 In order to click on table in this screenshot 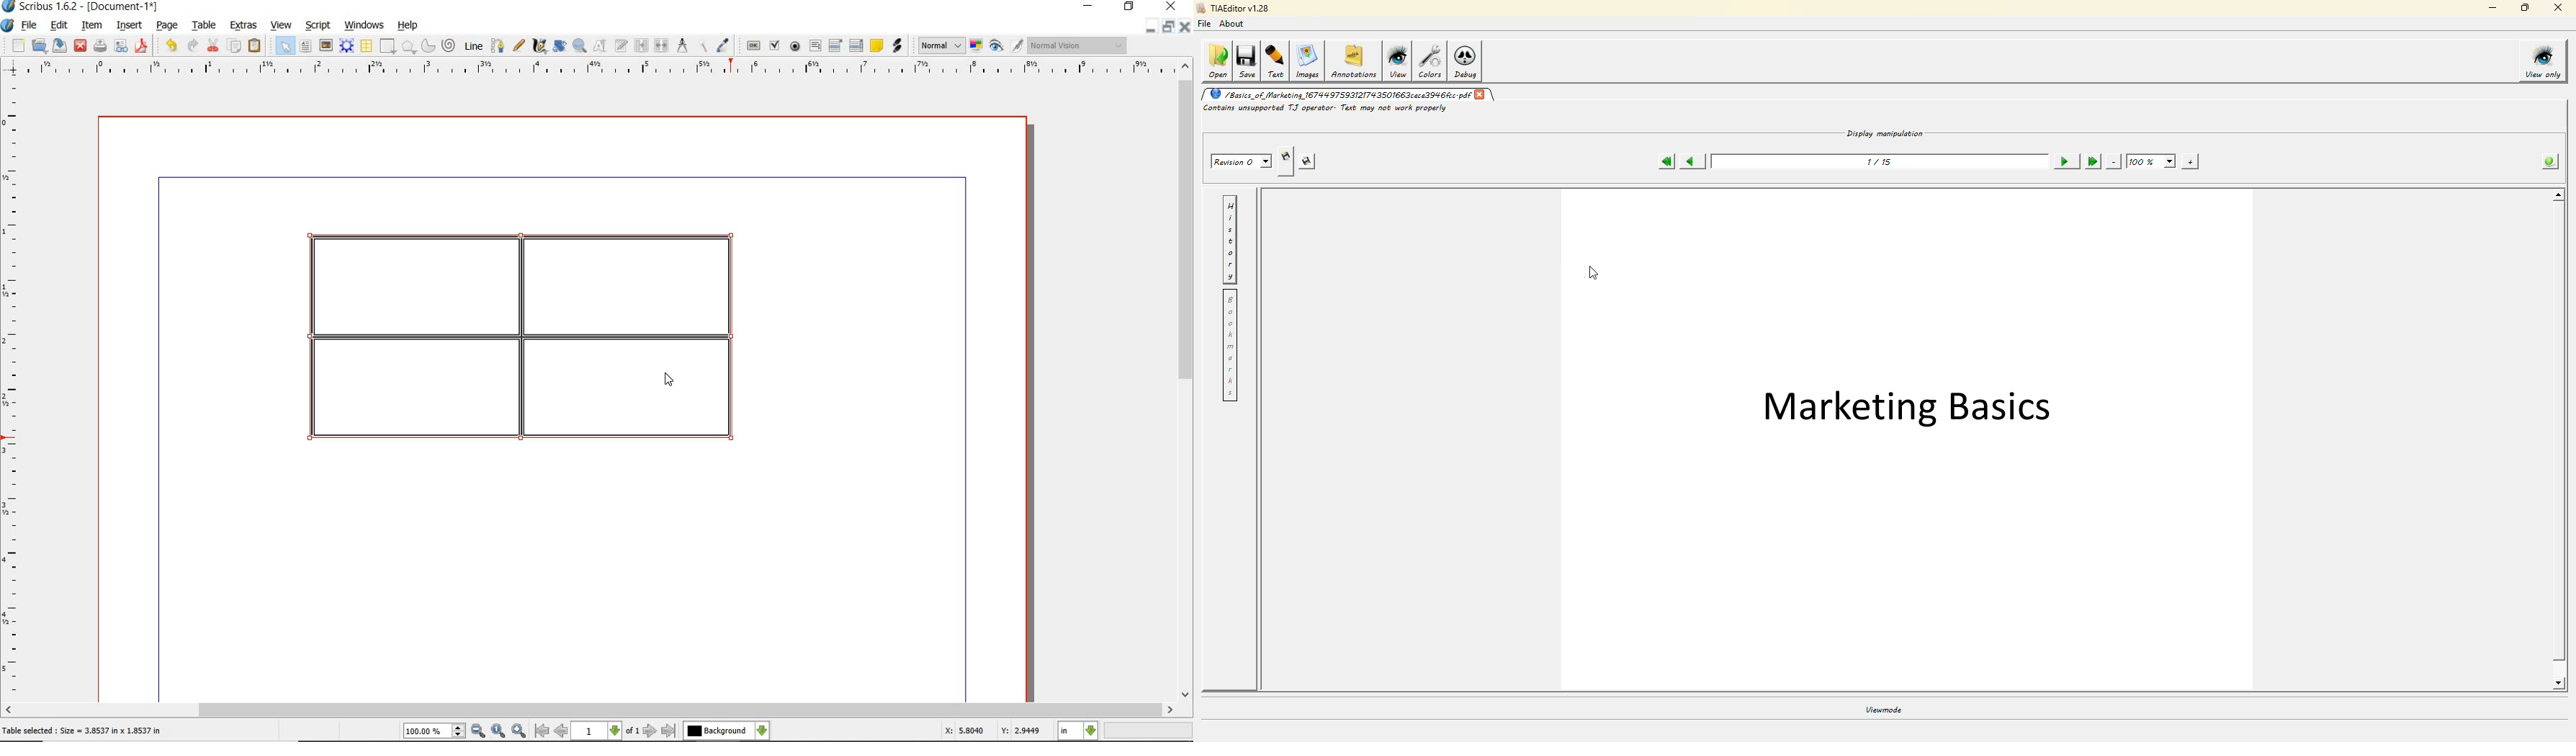, I will do `click(205, 26)`.